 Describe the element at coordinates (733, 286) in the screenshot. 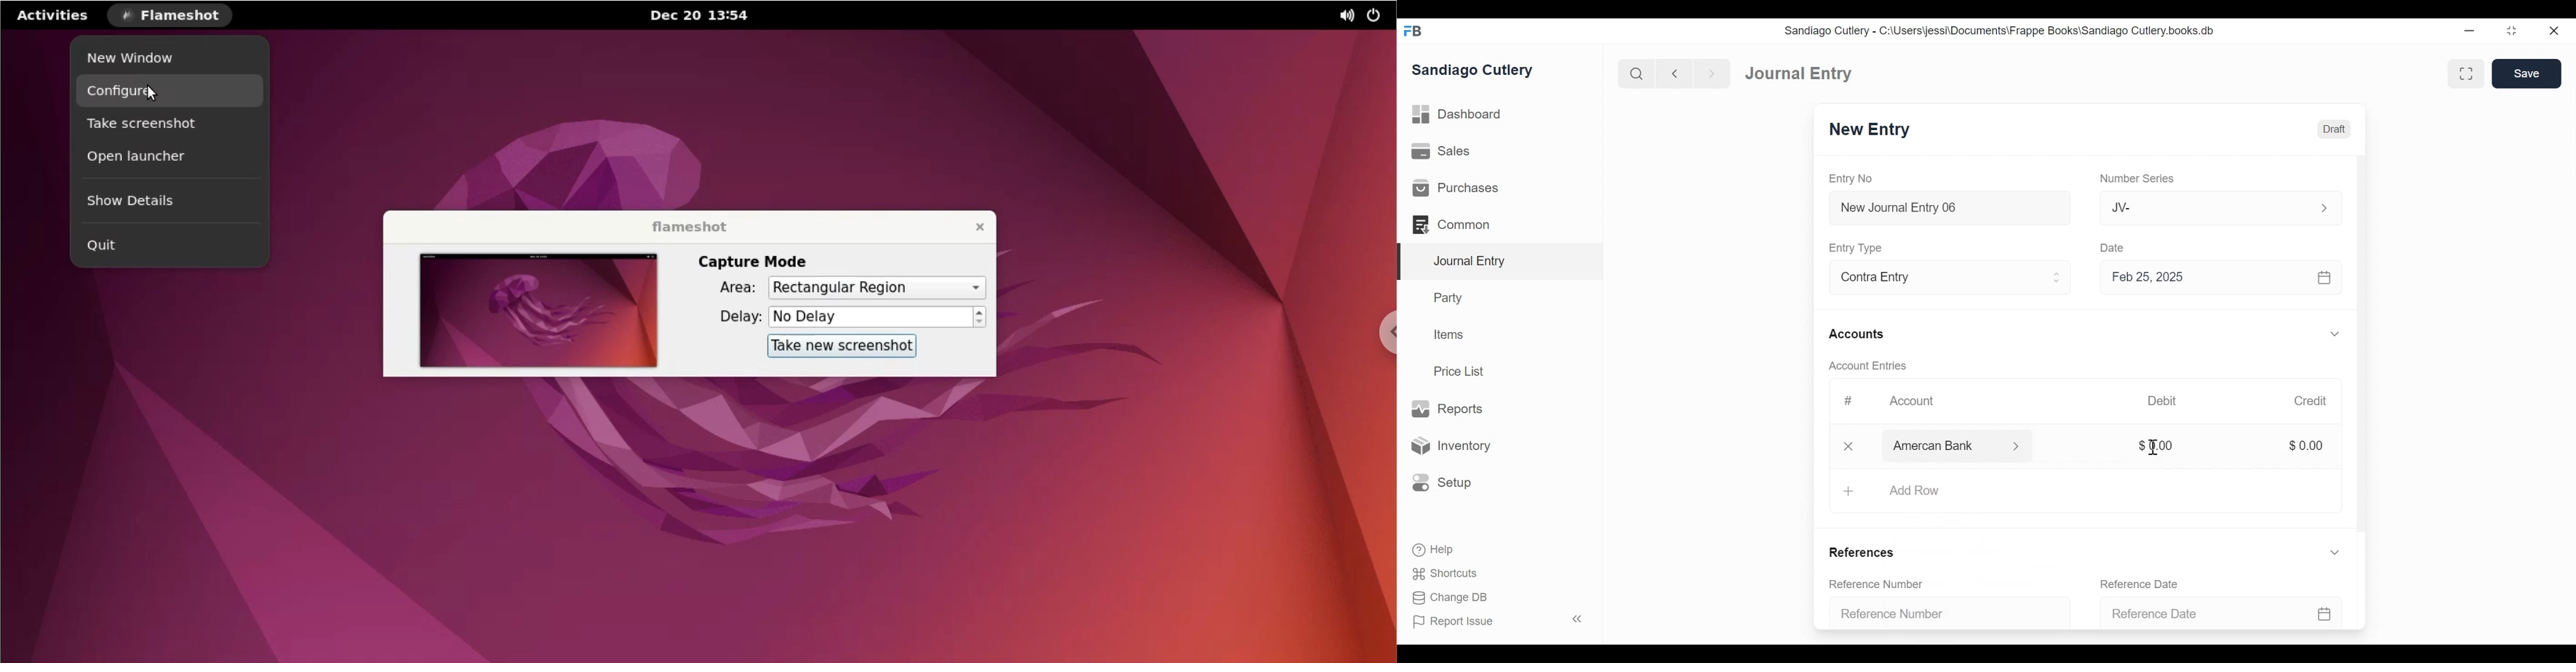

I see `area:` at that location.